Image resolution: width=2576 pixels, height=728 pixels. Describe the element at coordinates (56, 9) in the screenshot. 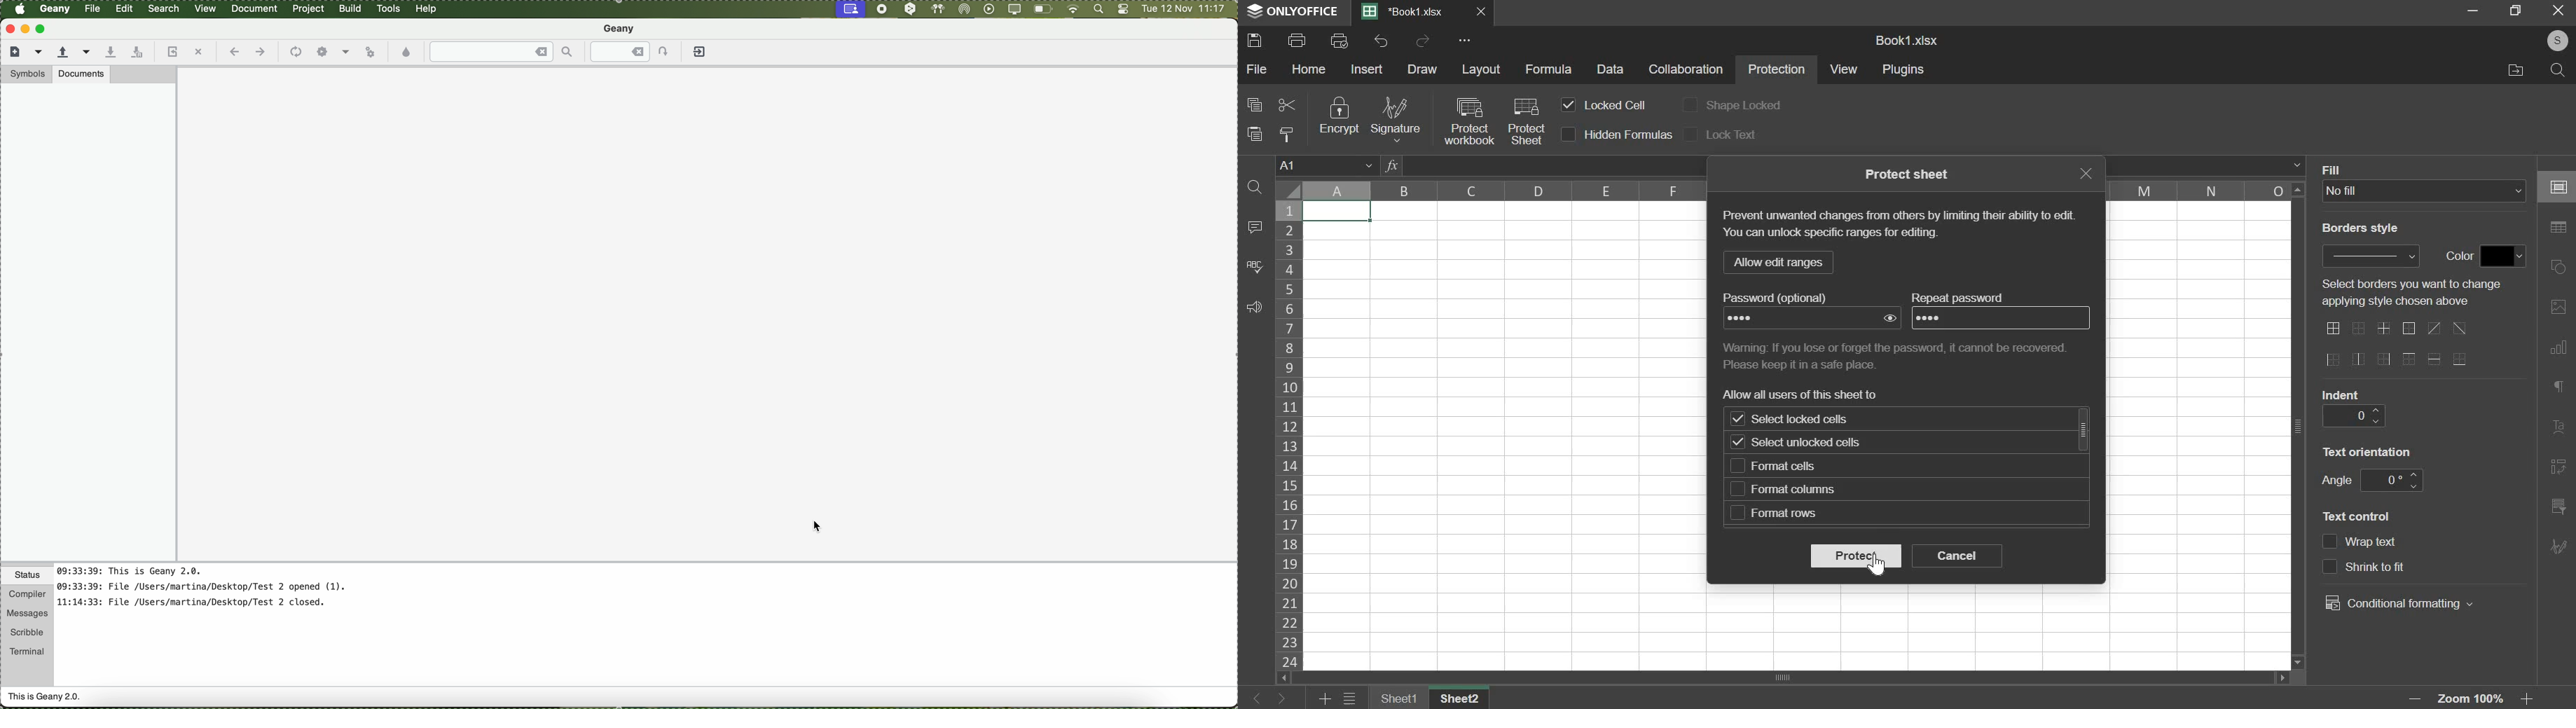

I see `Geany` at that location.